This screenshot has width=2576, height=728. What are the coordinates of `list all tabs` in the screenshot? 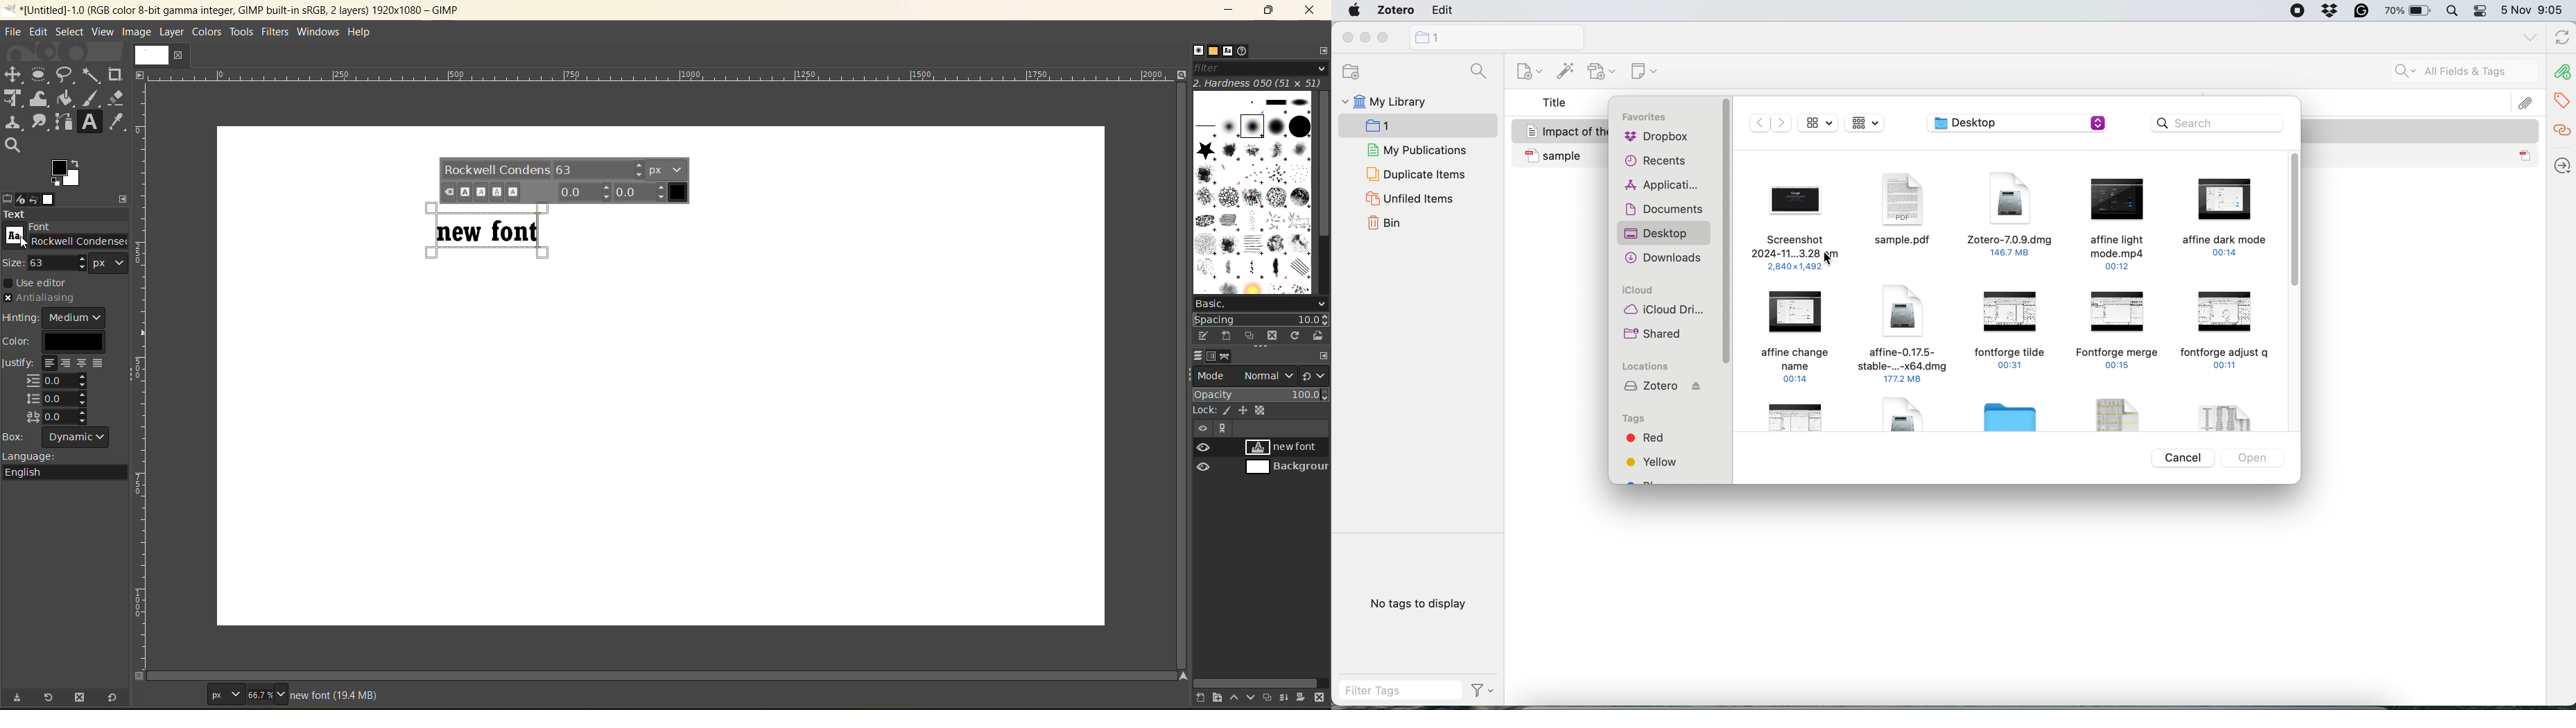 It's located at (2528, 38).